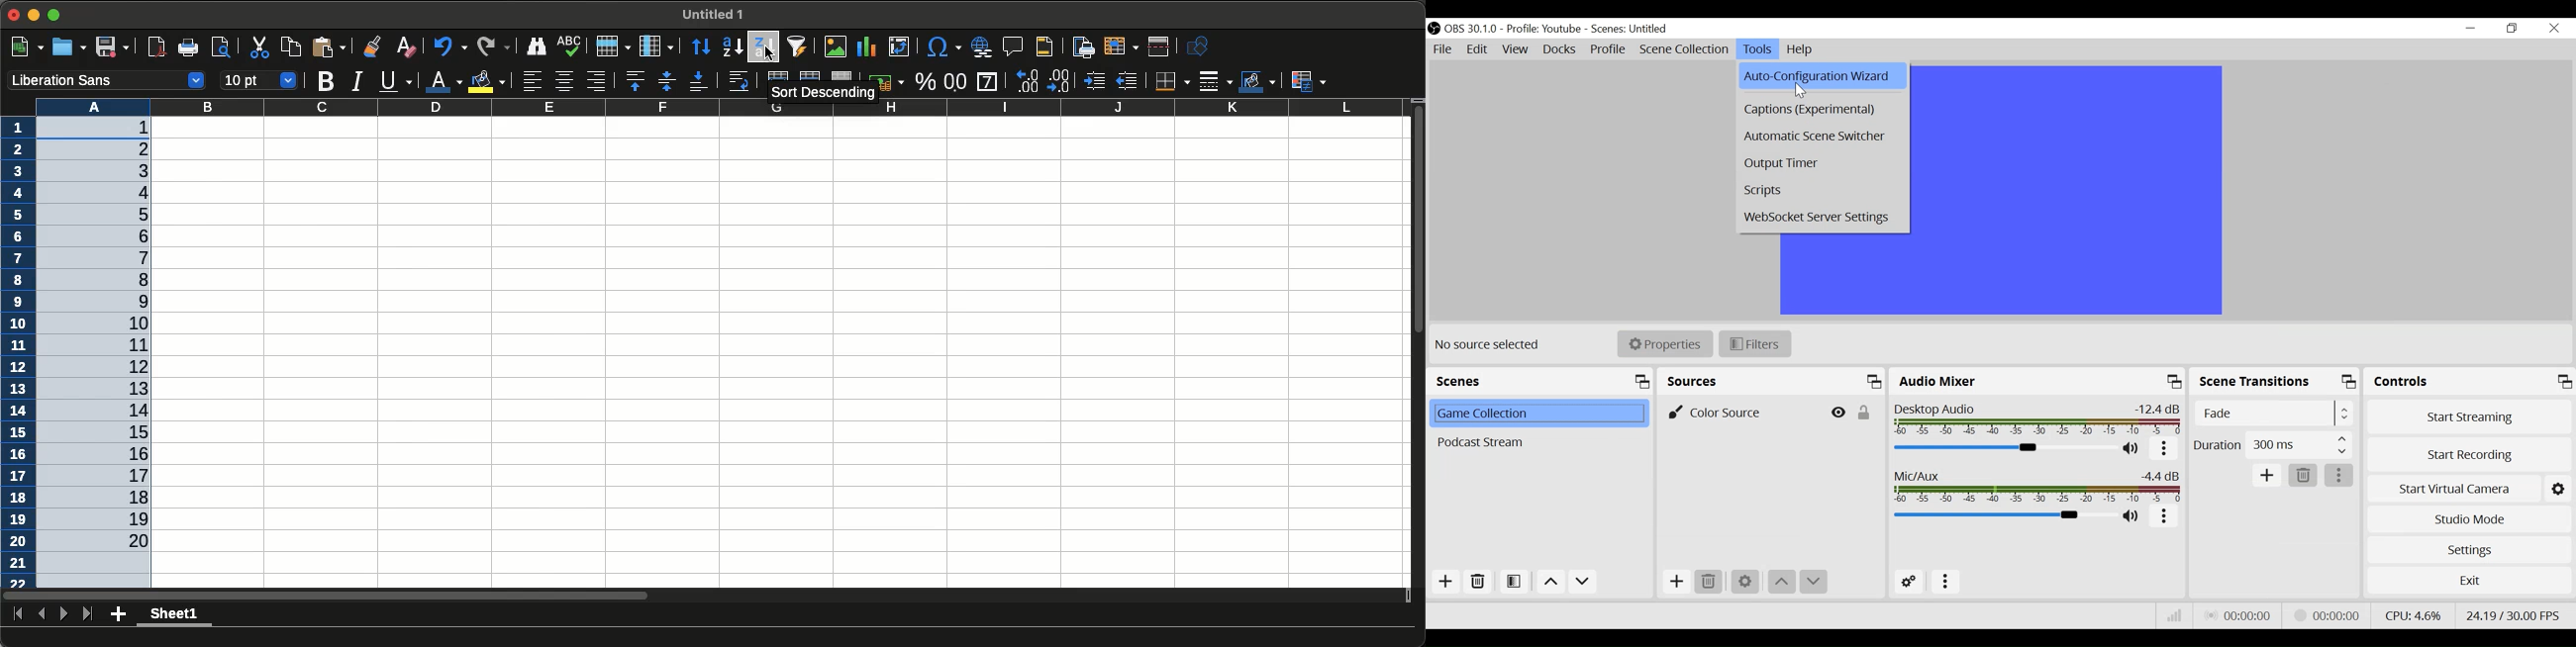 The width and height of the screenshot is (2576, 672). What do you see at coordinates (123, 496) in the screenshot?
I see `18` at bounding box center [123, 496].